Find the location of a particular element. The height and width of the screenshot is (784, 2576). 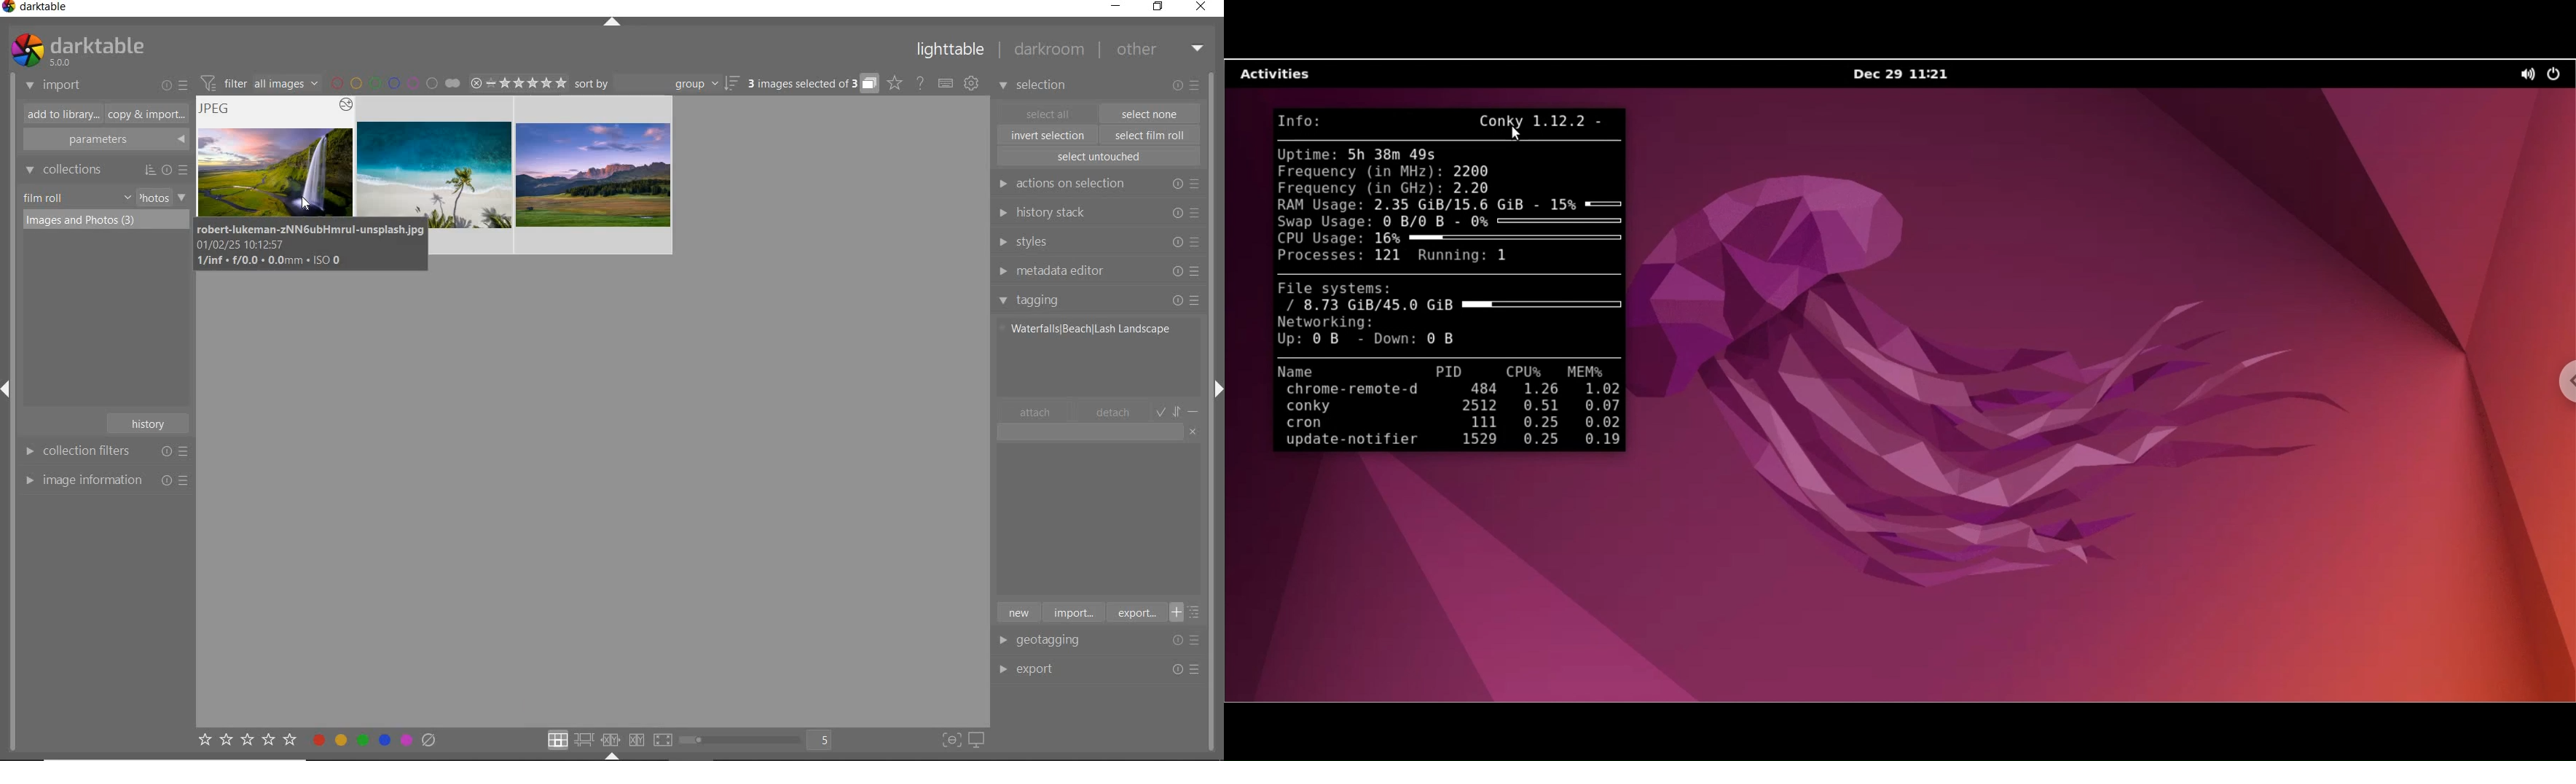

Options is located at coordinates (1190, 640).